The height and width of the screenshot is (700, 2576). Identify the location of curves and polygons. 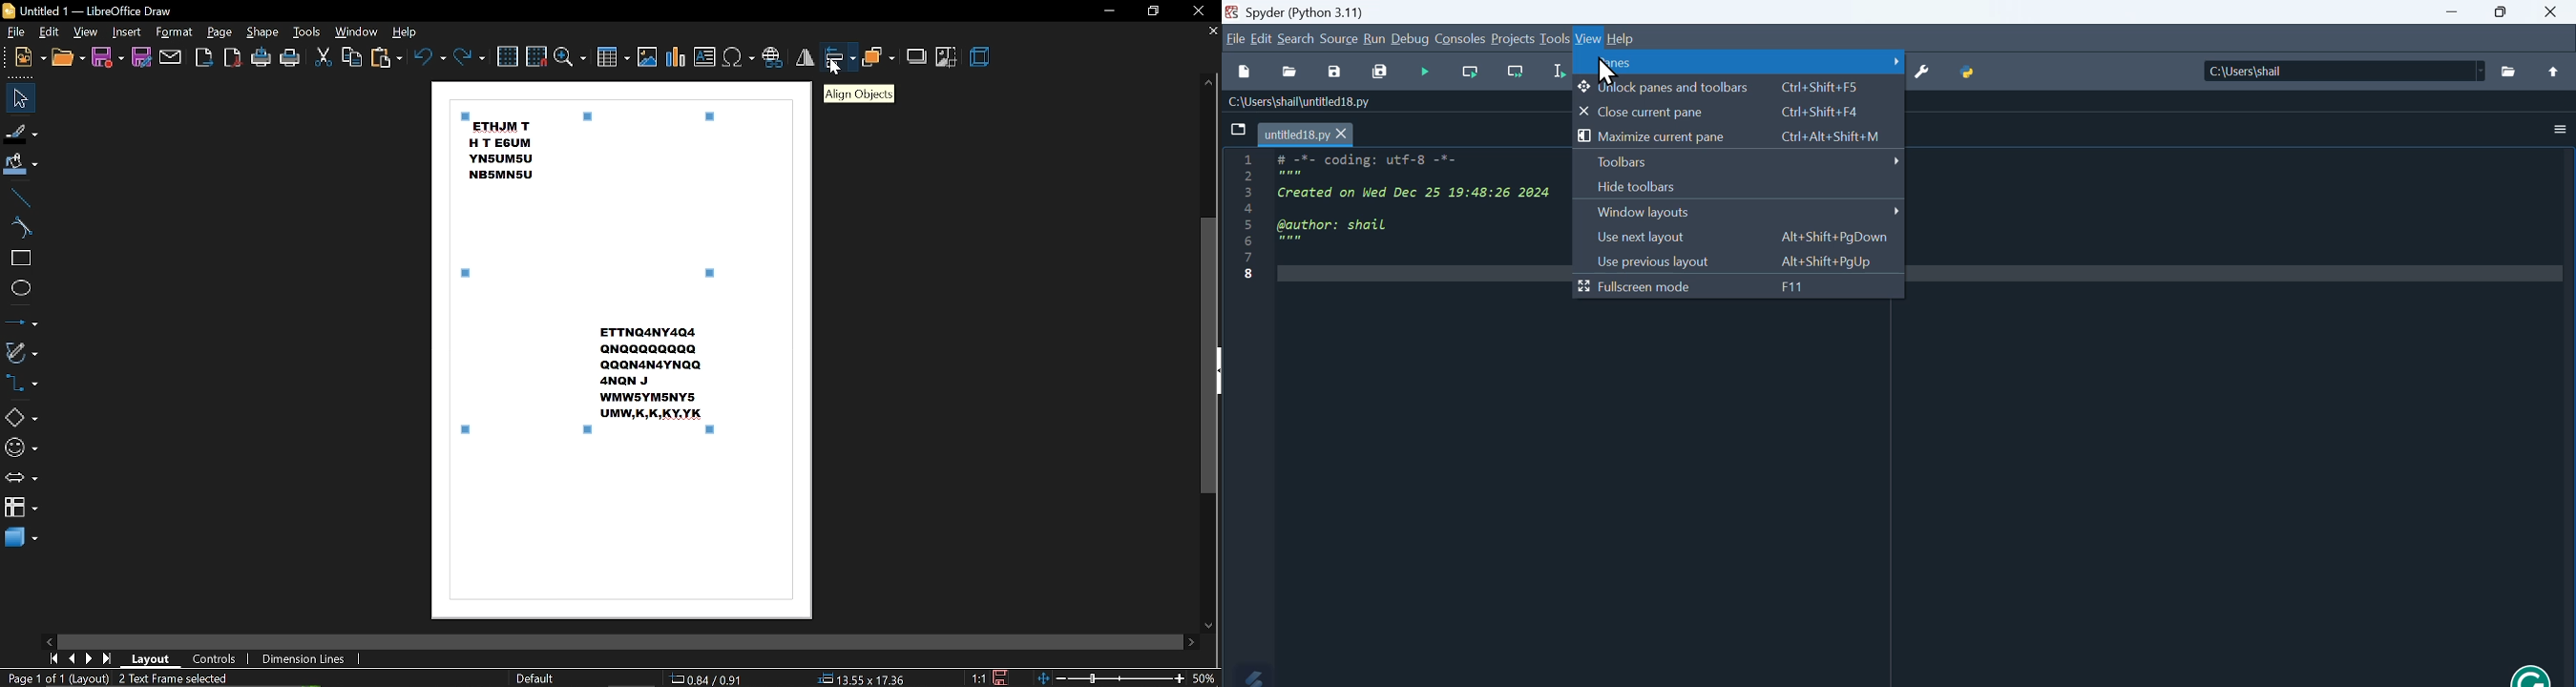
(23, 352).